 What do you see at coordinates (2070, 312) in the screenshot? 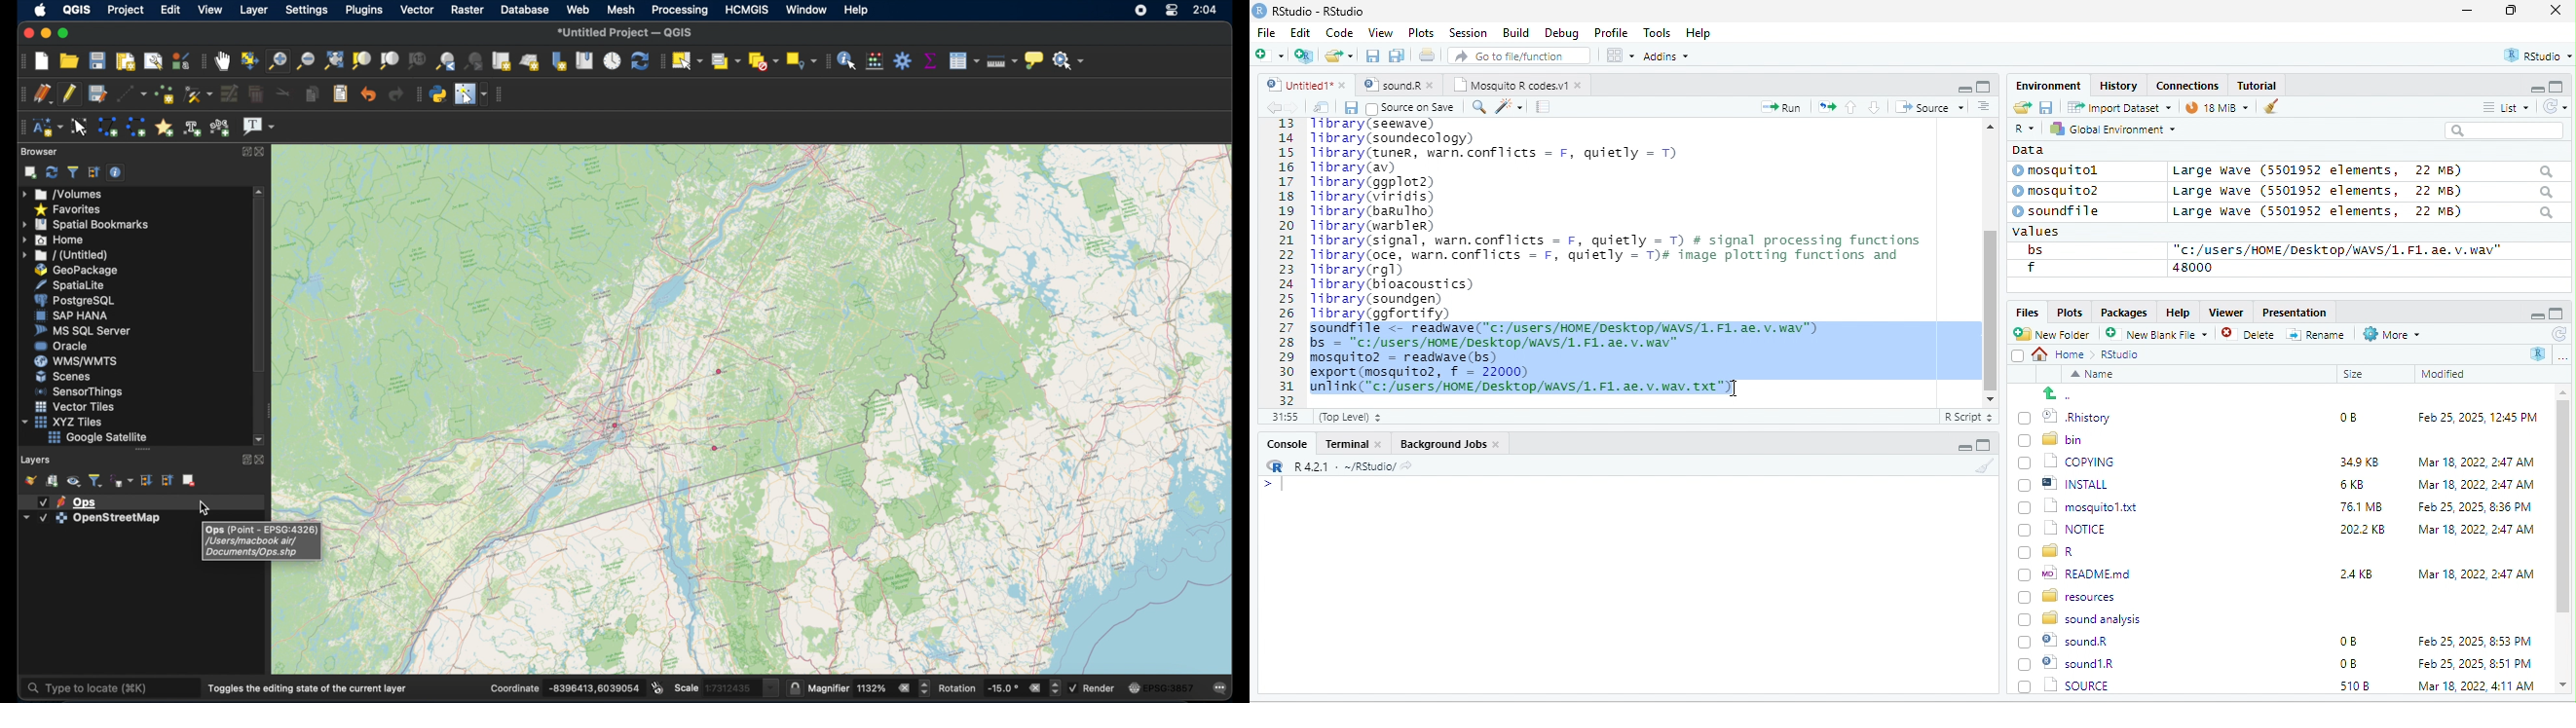
I see `Plots` at bounding box center [2070, 312].